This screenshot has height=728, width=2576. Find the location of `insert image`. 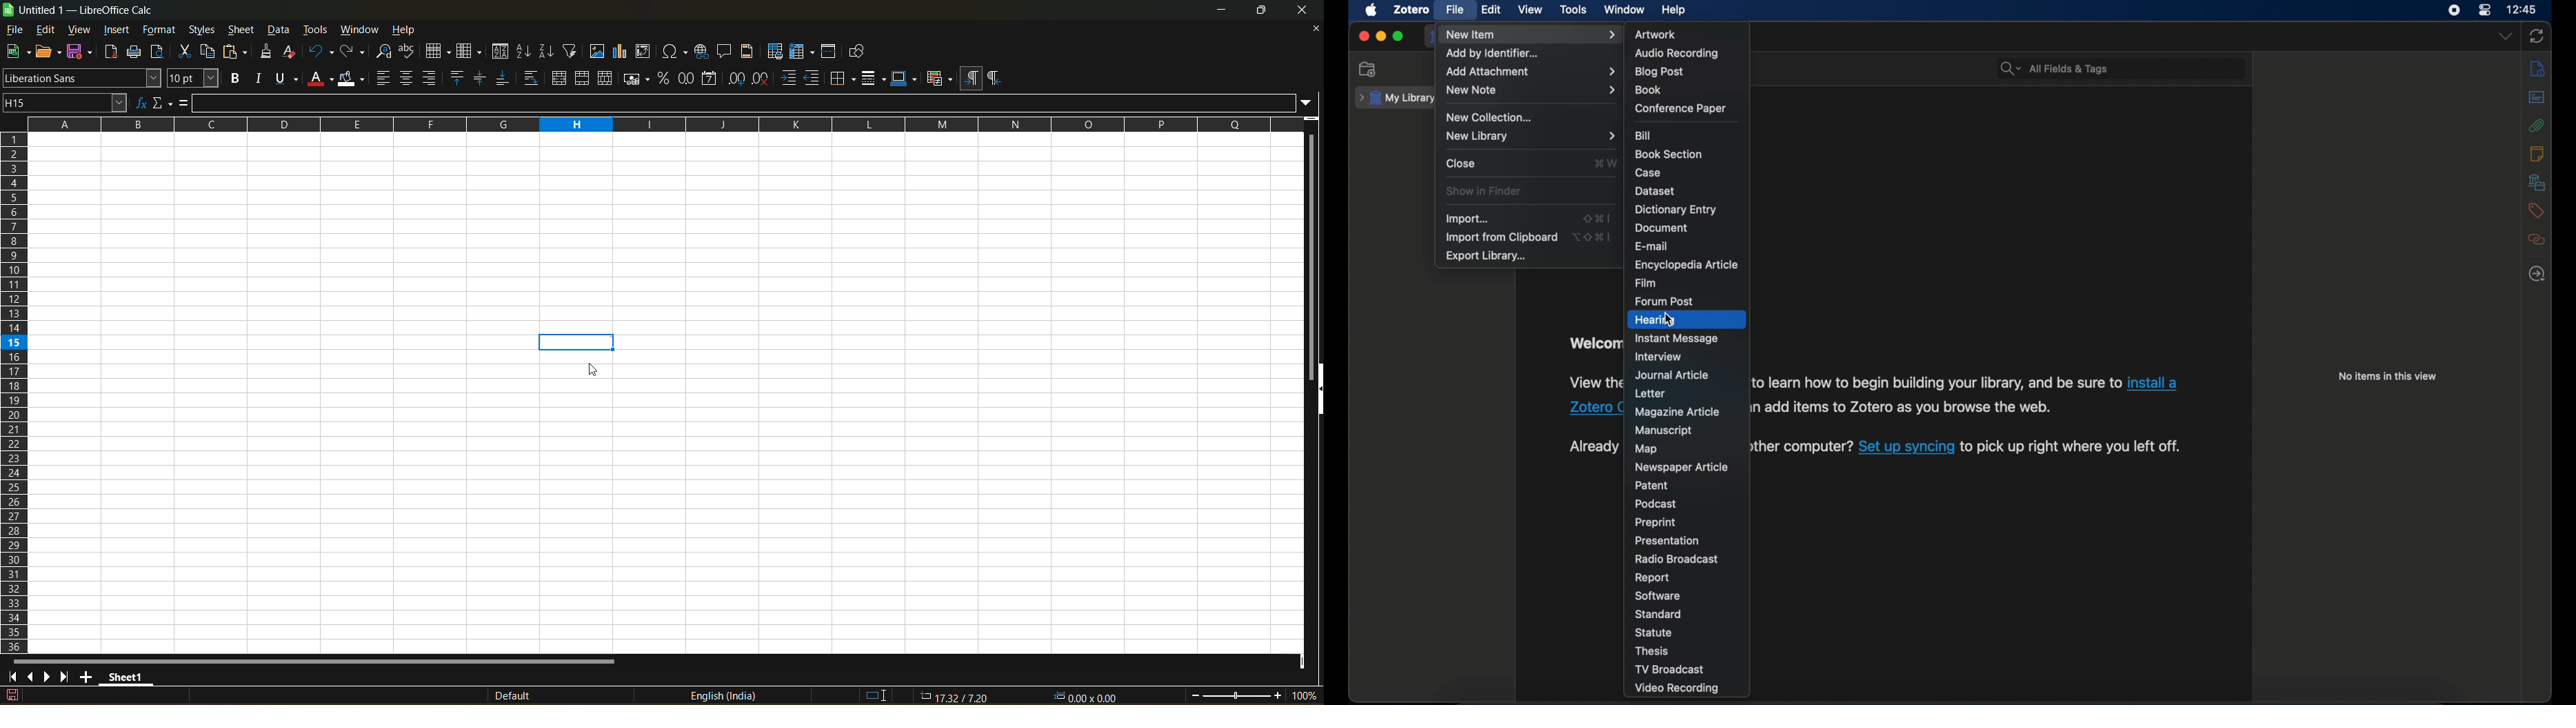

insert image is located at coordinates (597, 51).